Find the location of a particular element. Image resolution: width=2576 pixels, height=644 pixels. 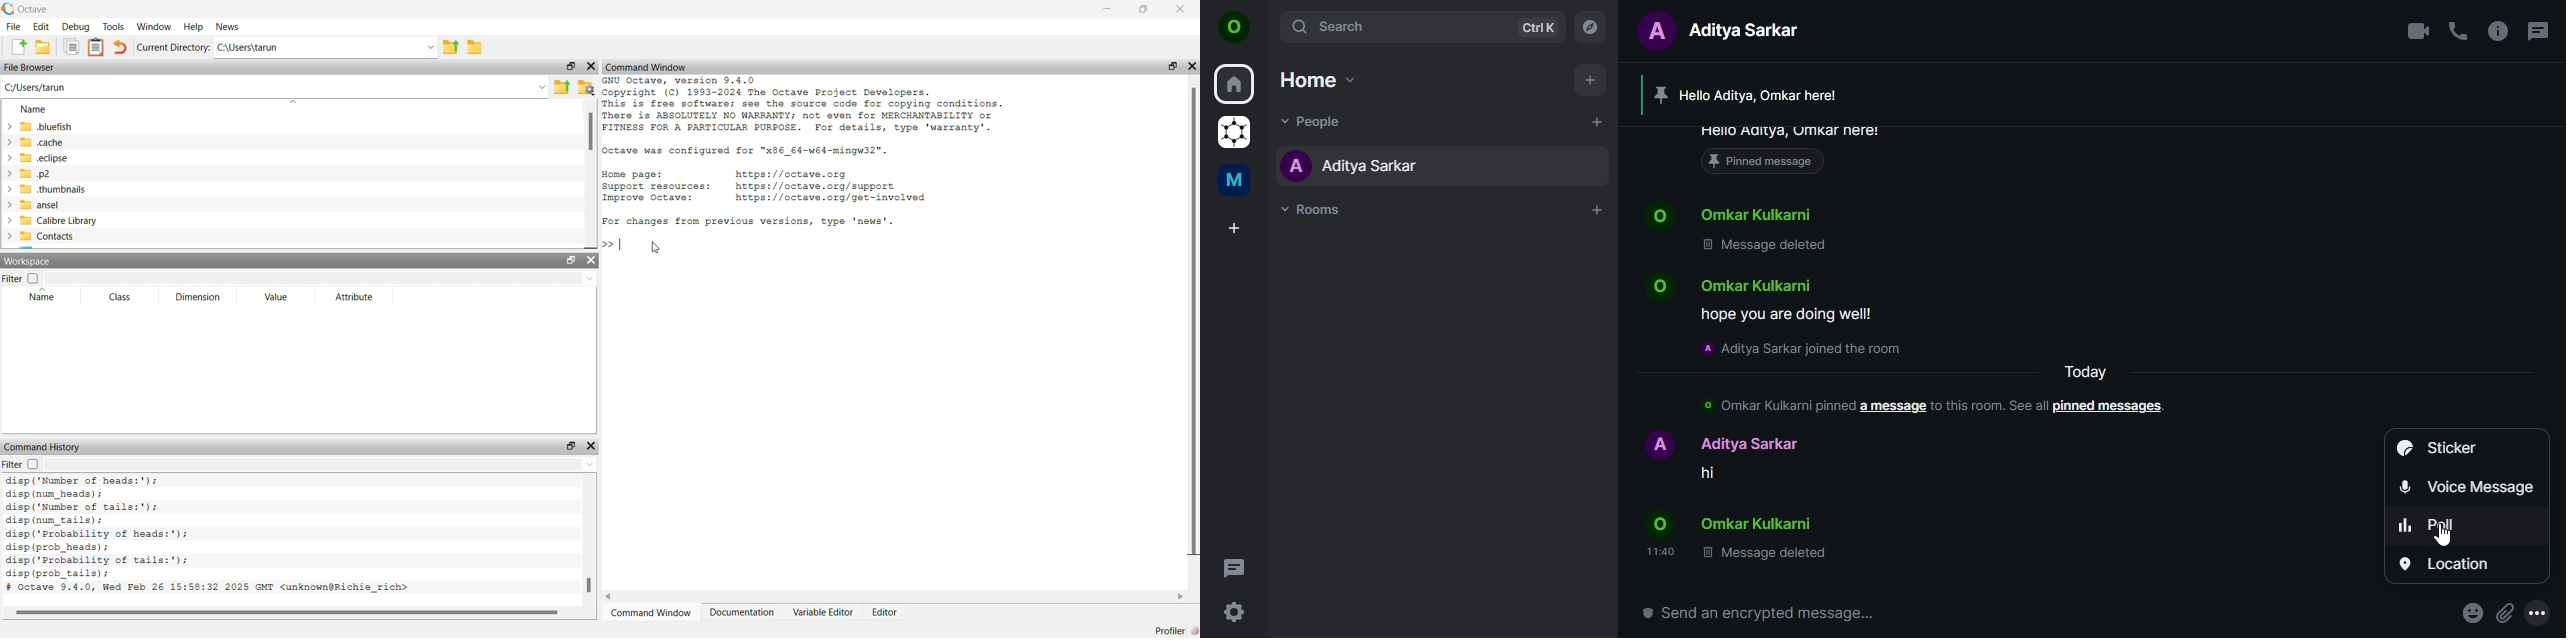

horizontal scroll bar is located at coordinates (291, 614).